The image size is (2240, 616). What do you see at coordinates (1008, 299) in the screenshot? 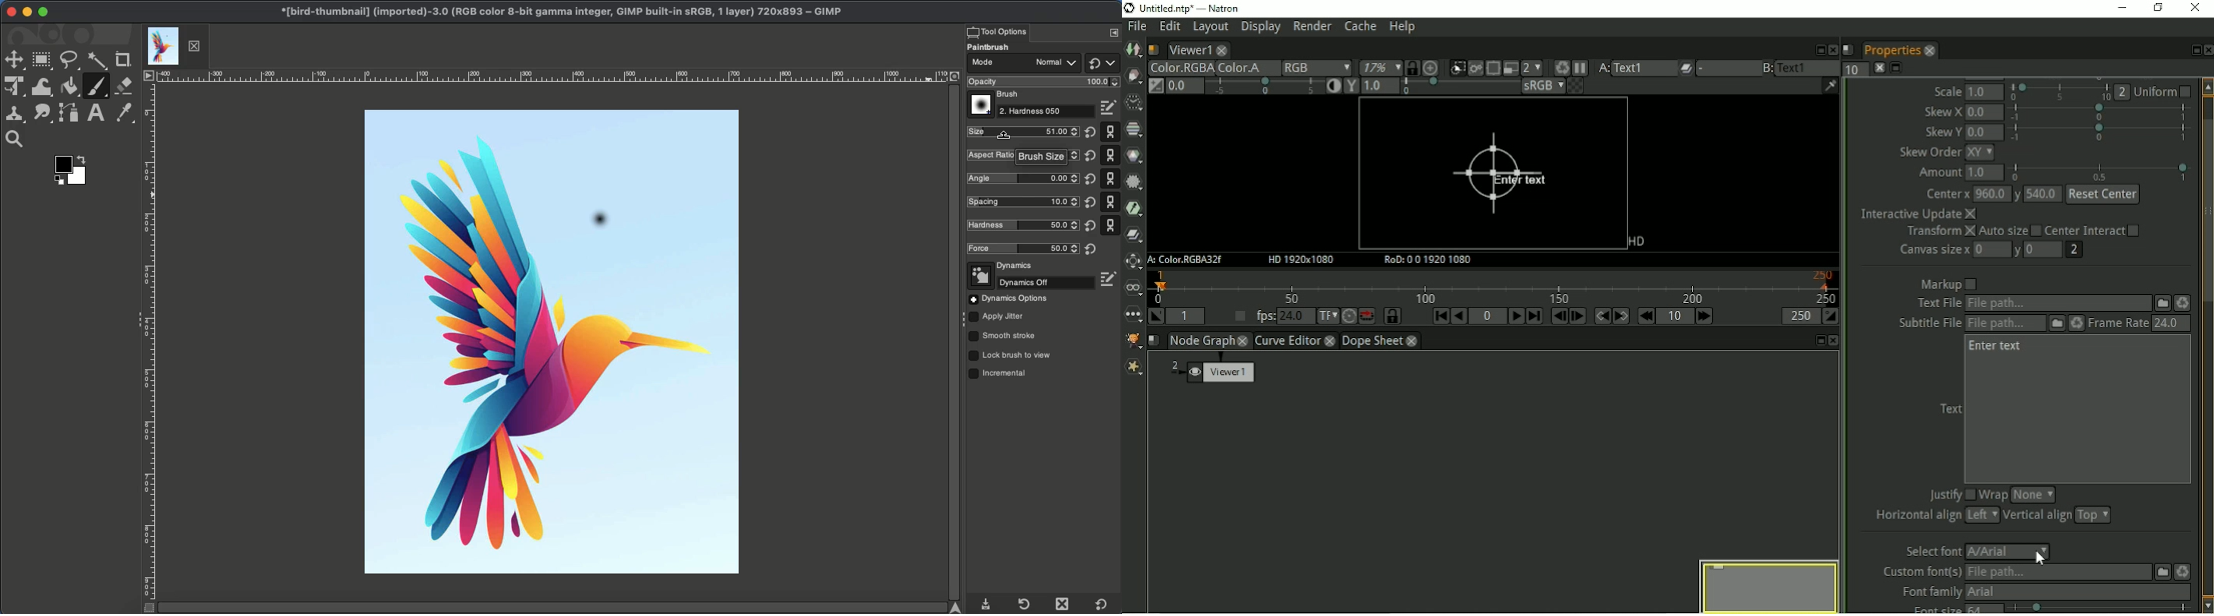
I see `Options` at bounding box center [1008, 299].